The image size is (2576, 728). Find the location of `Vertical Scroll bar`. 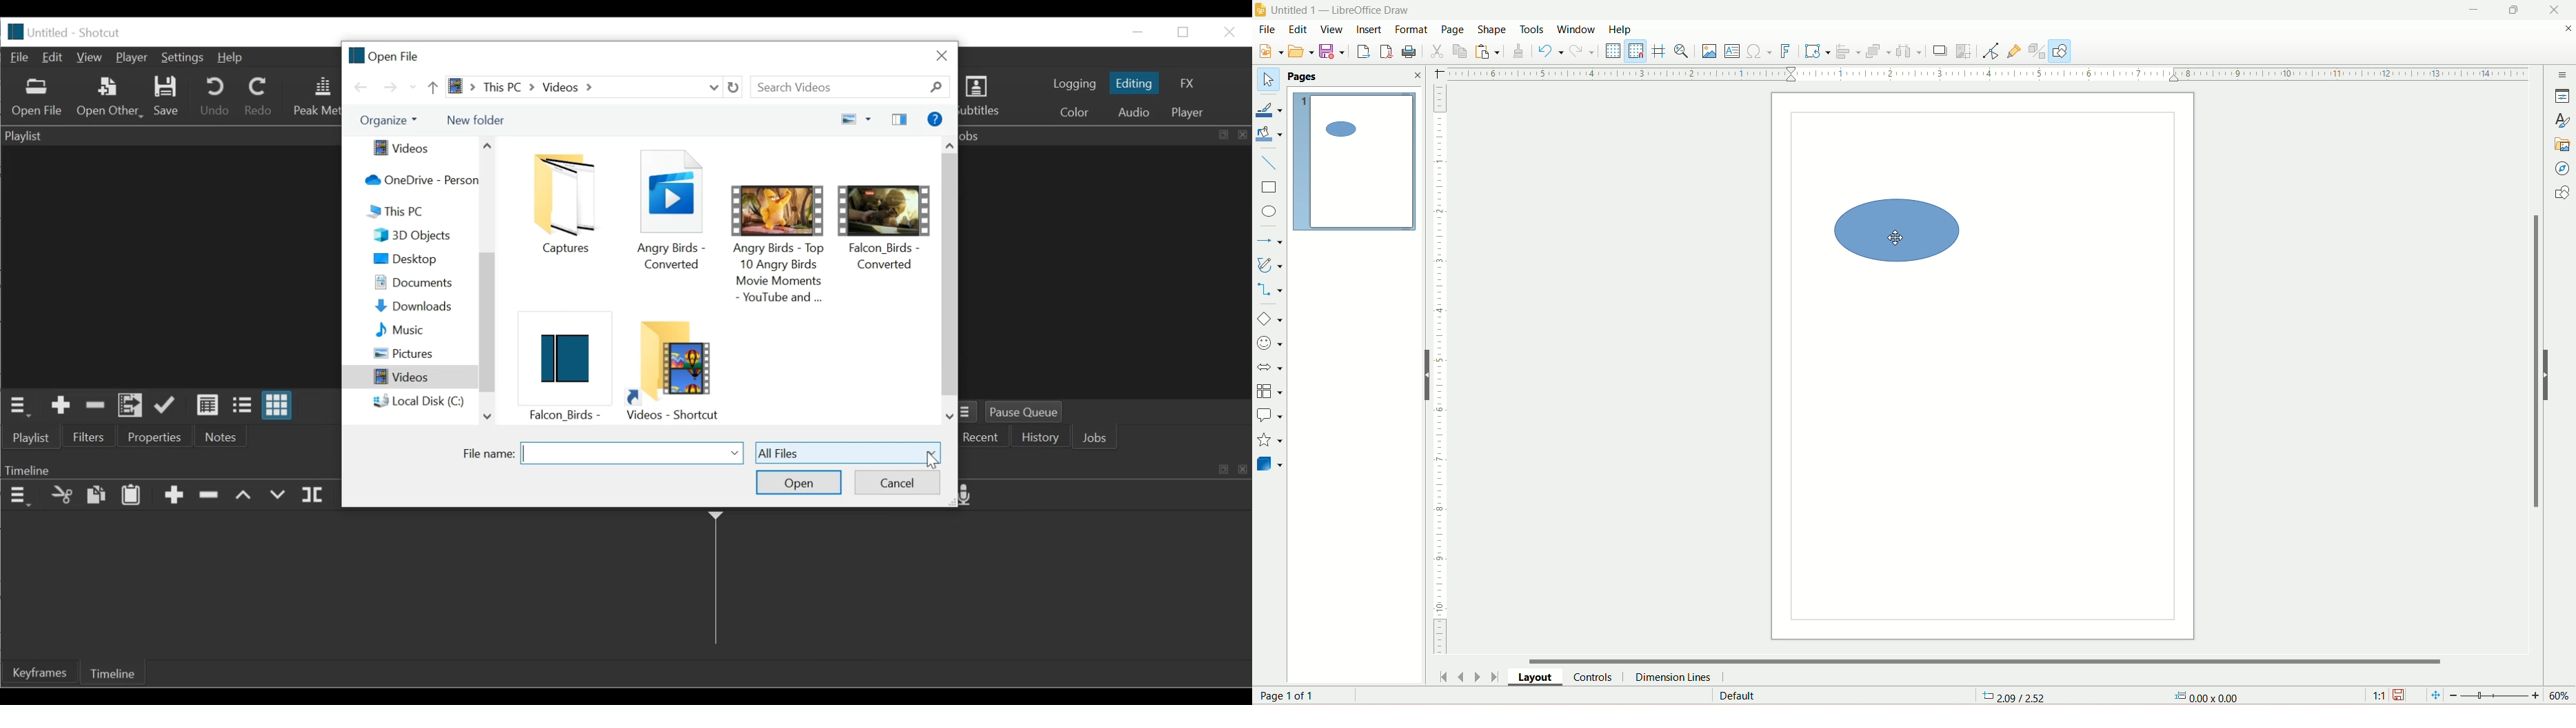

Vertical Scroll bar is located at coordinates (487, 326).